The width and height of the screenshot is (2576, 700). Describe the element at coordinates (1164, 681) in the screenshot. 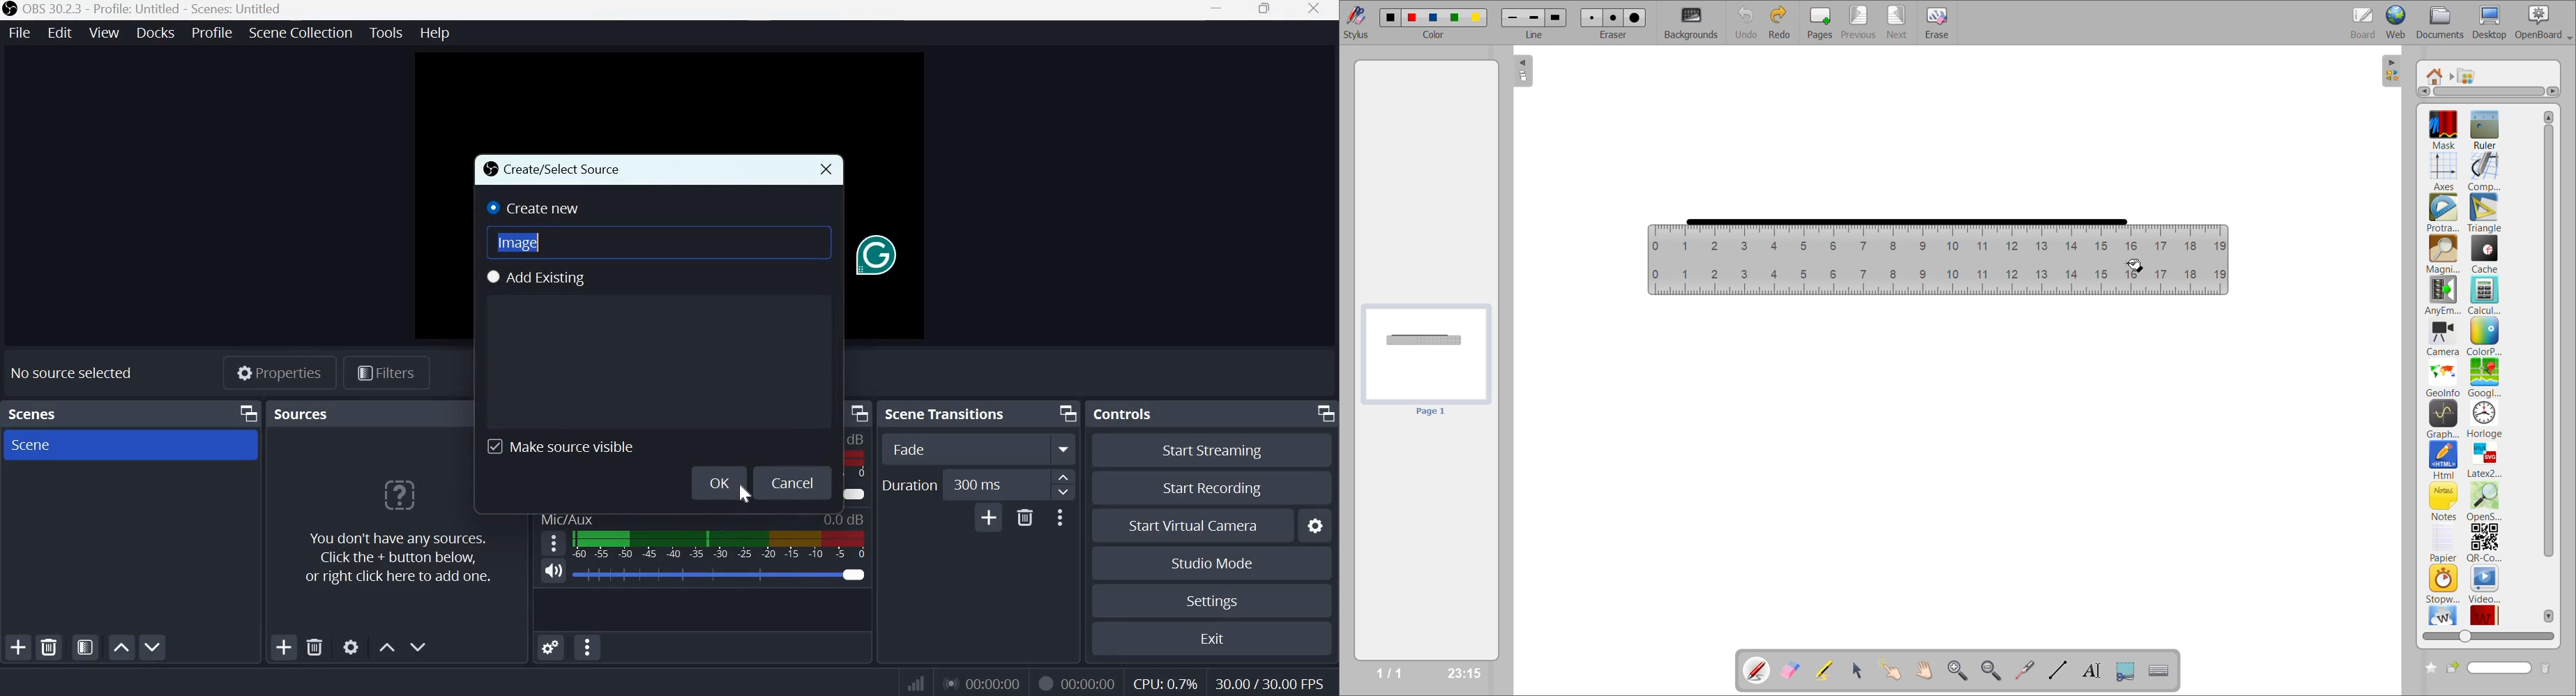

I see `CPU: 0.7%` at that location.